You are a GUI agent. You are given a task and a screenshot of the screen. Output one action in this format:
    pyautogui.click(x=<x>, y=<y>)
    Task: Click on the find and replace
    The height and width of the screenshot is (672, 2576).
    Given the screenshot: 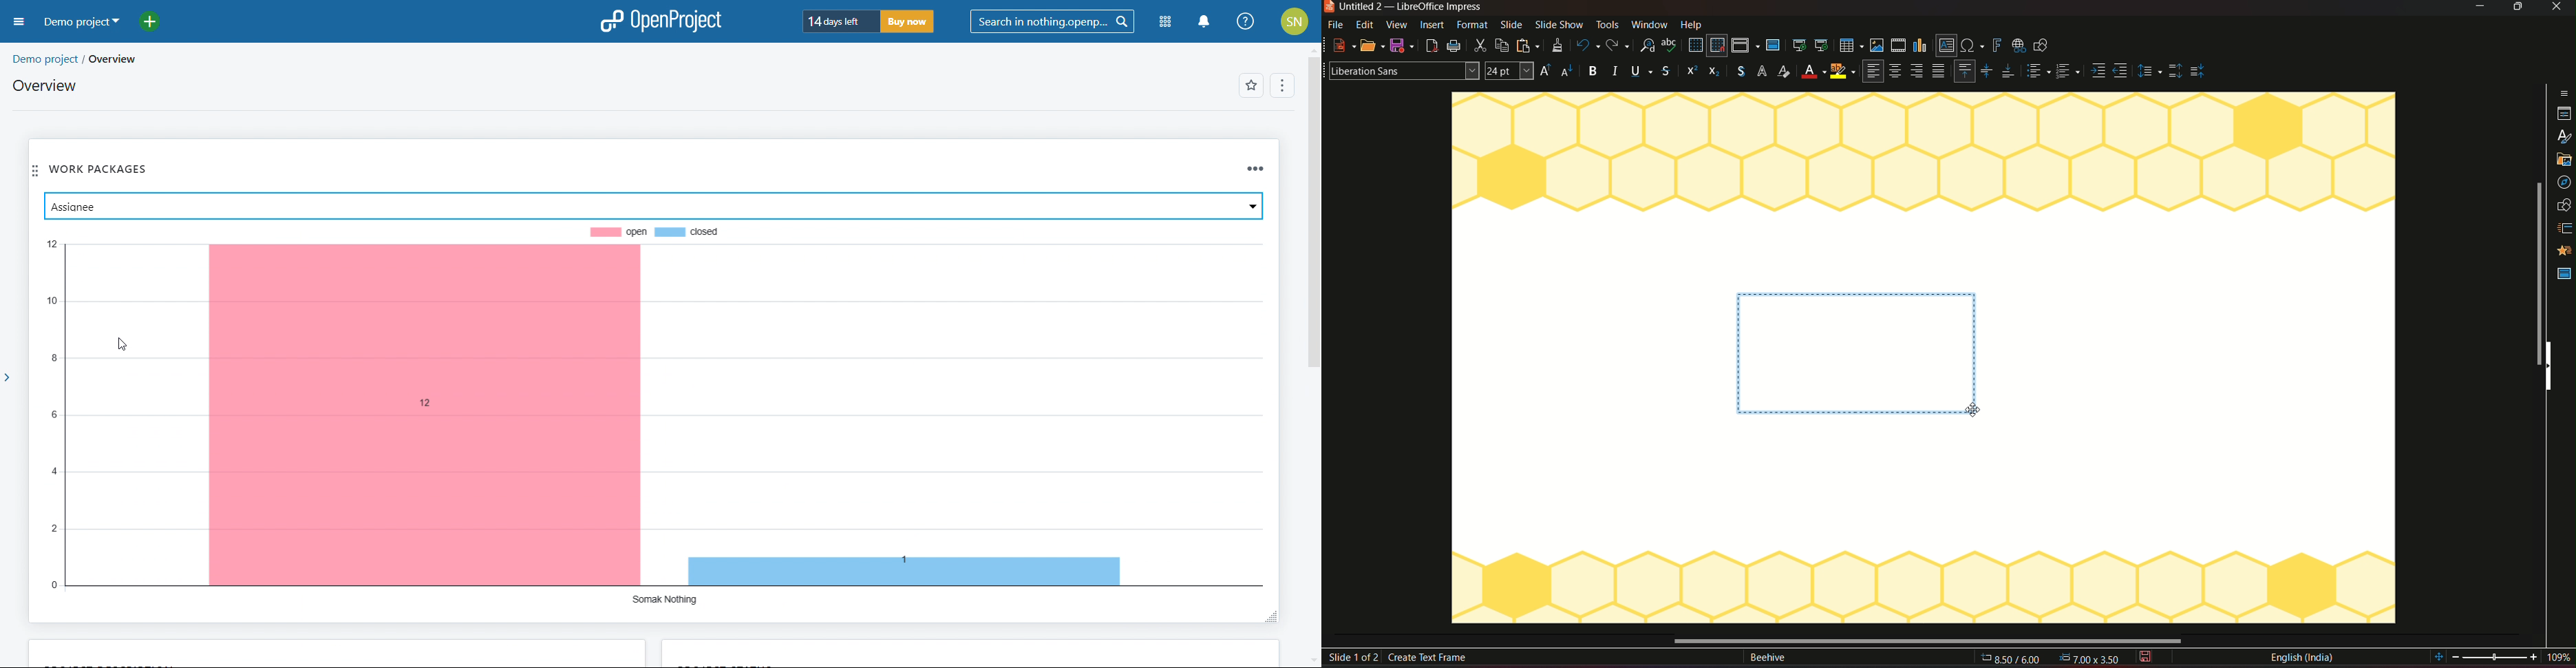 What is the action you would take?
    pyautogui.click(x=1649, y=46)
    